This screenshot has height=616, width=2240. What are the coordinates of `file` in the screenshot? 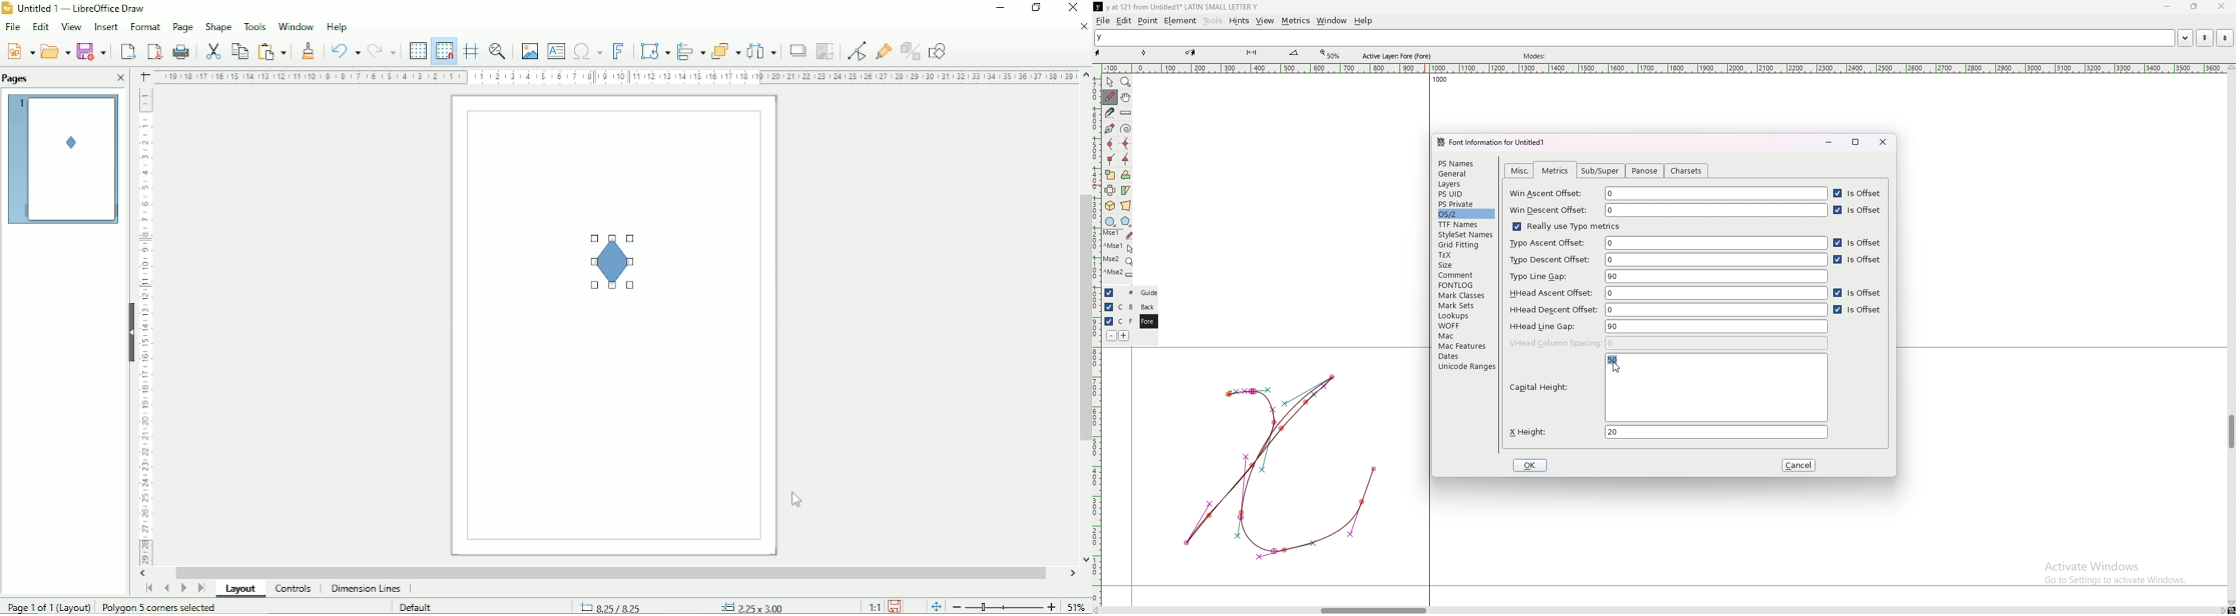 It's located at (1103, 20).